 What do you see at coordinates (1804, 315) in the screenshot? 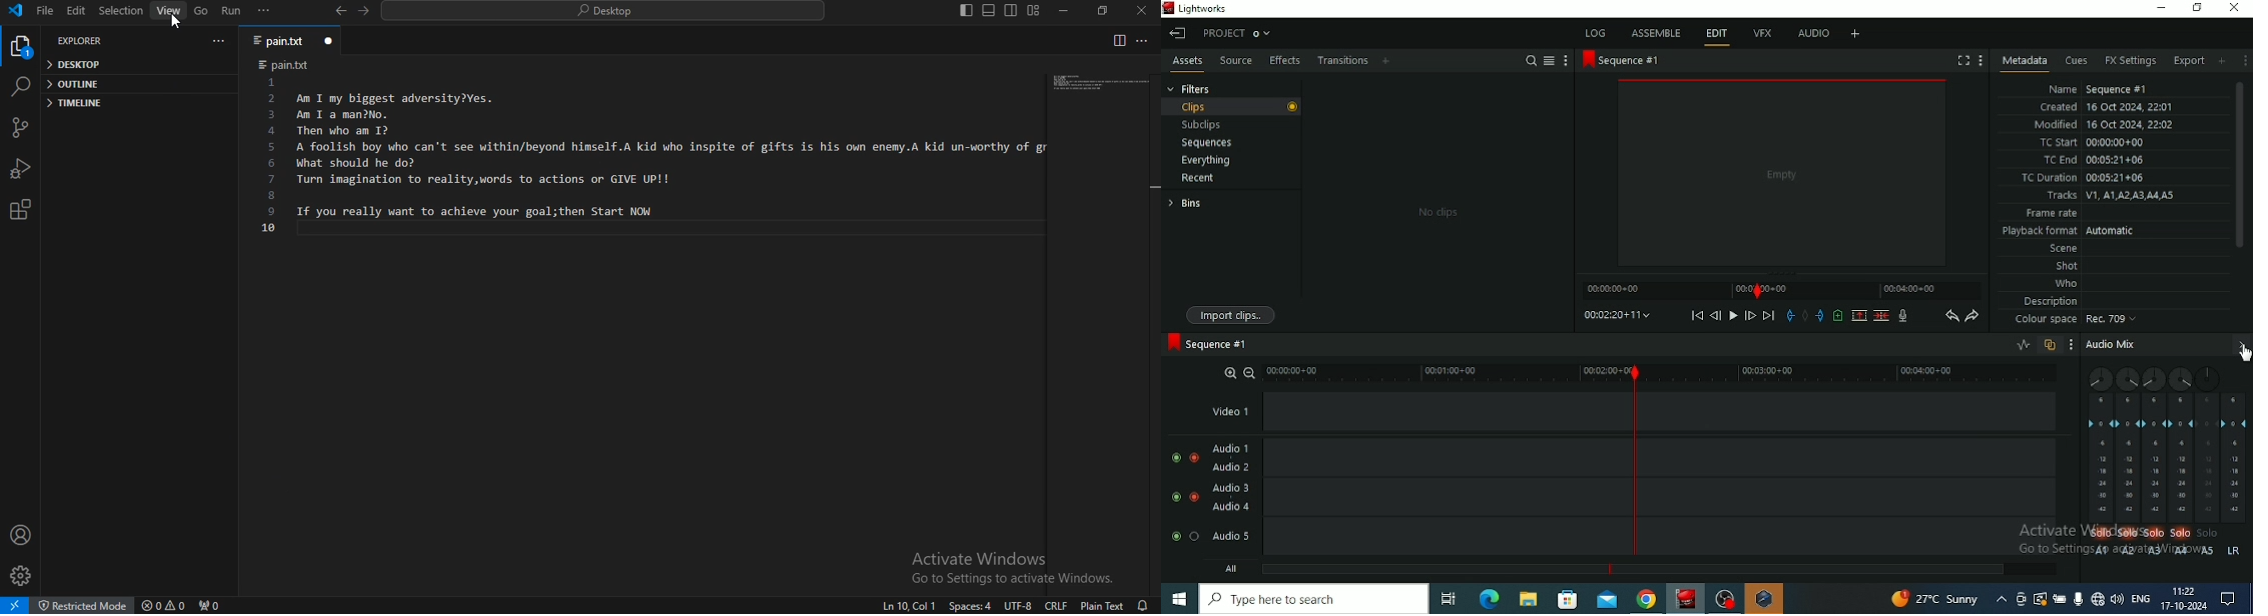
I see `Remove all marks` at bounding box center [1804, 315].